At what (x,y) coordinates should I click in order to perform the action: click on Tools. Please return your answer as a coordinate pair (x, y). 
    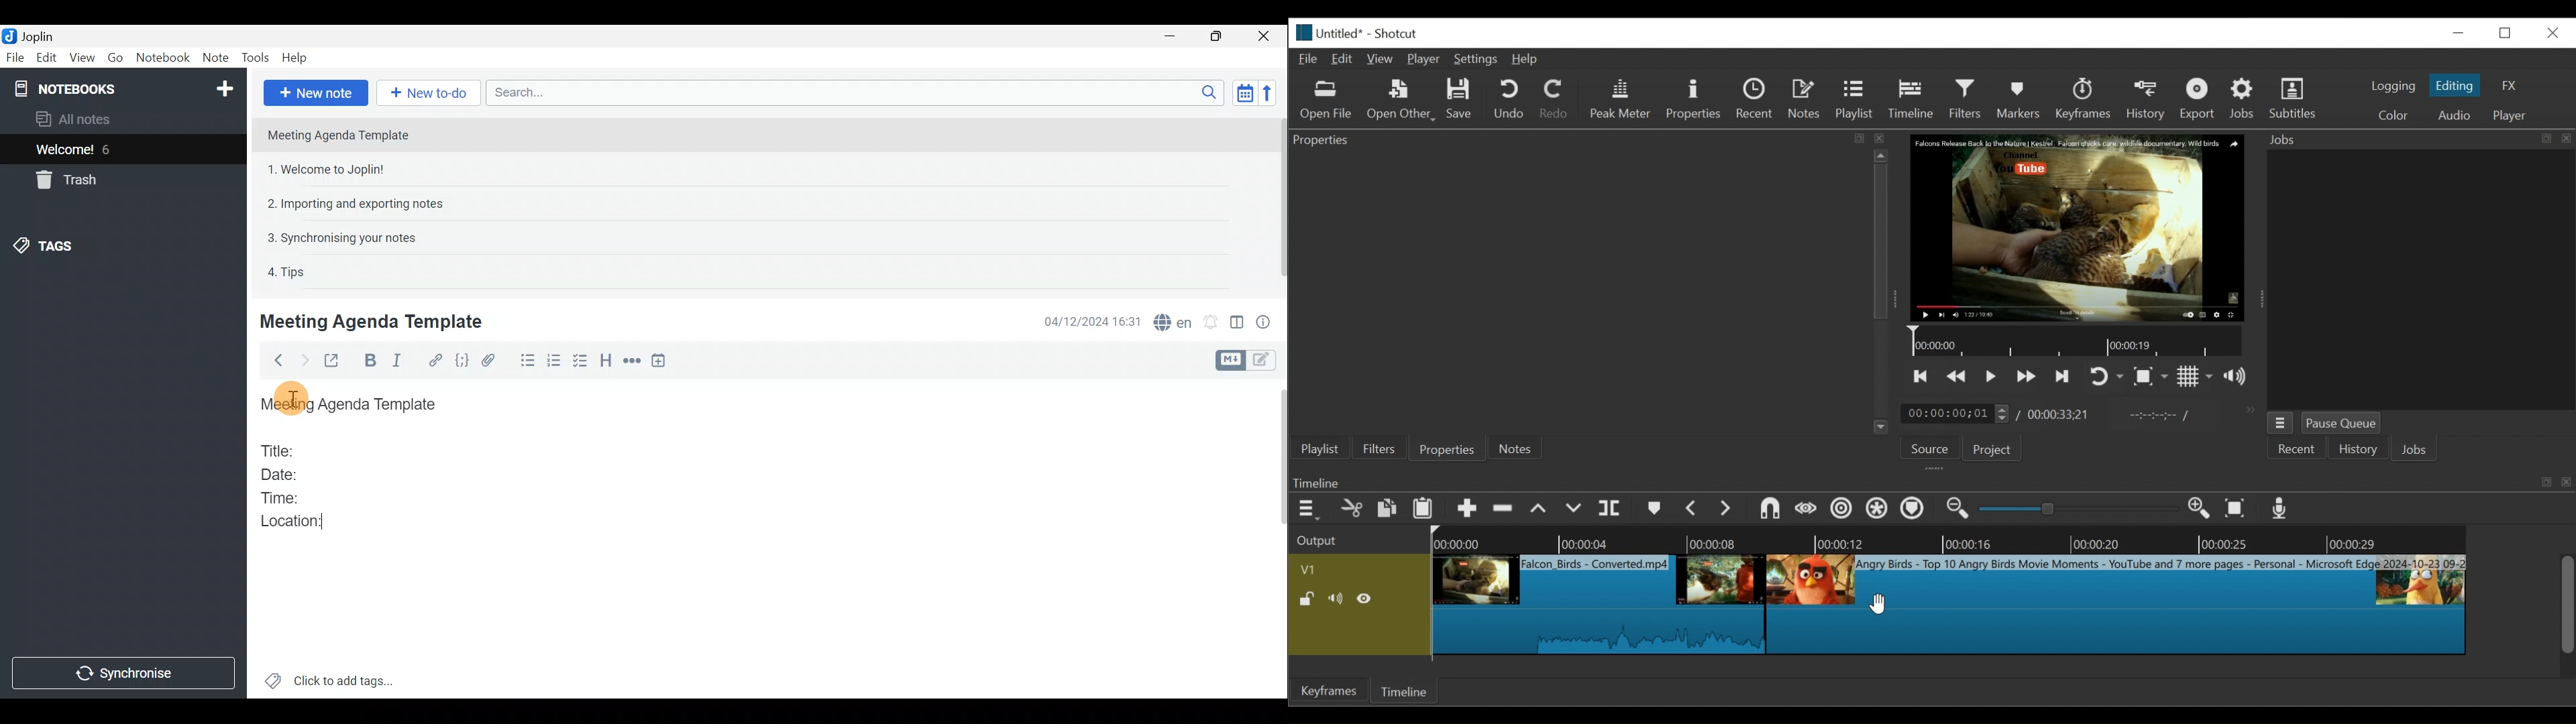
    Looking at the image, I should click on (254, 56).